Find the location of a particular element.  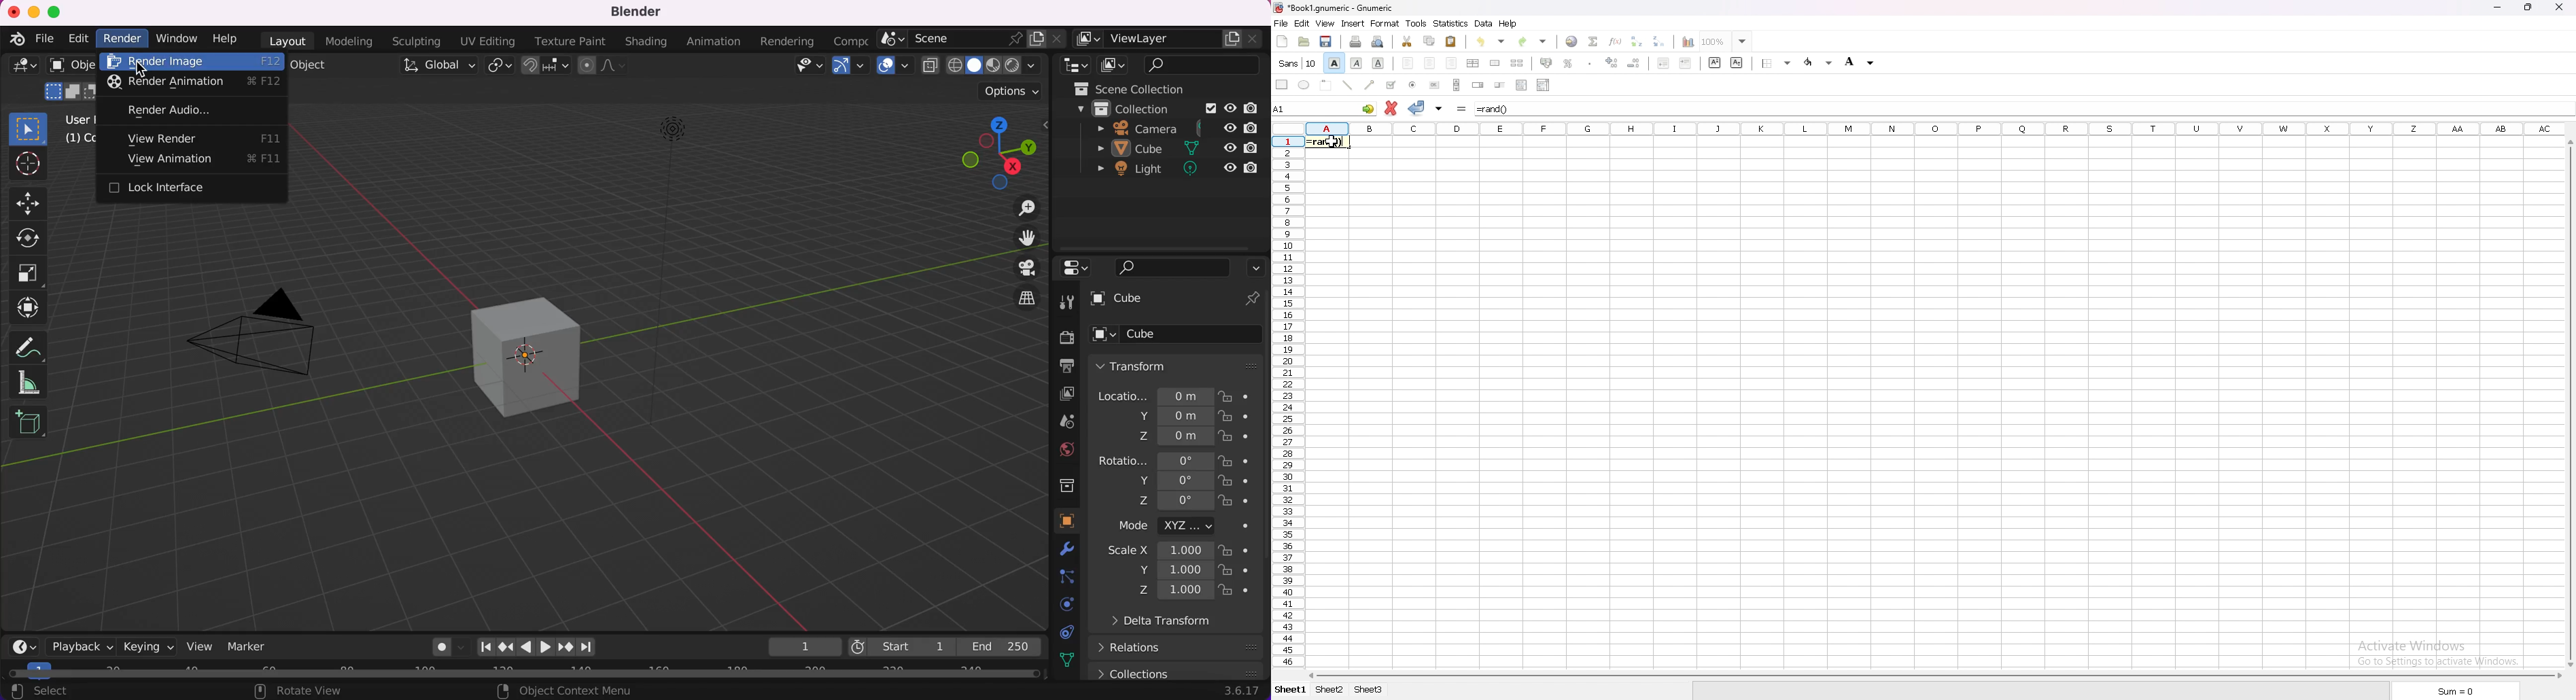

scale x 1.000 is located at coordinates (1158, 551).